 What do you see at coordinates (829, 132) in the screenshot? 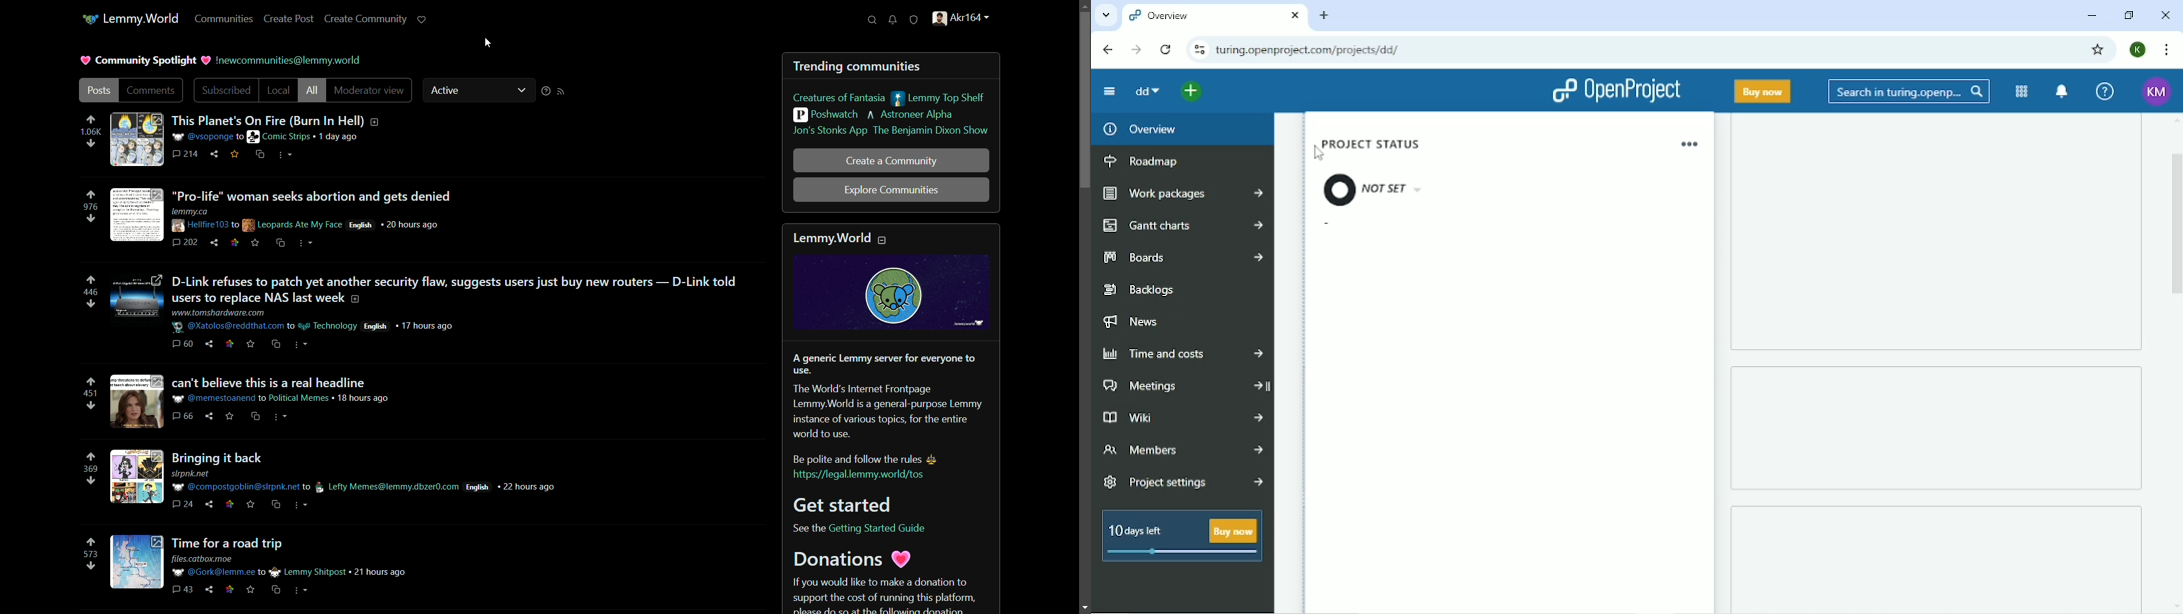
I see `jon's stonks app` at bounding box center [829, 132].